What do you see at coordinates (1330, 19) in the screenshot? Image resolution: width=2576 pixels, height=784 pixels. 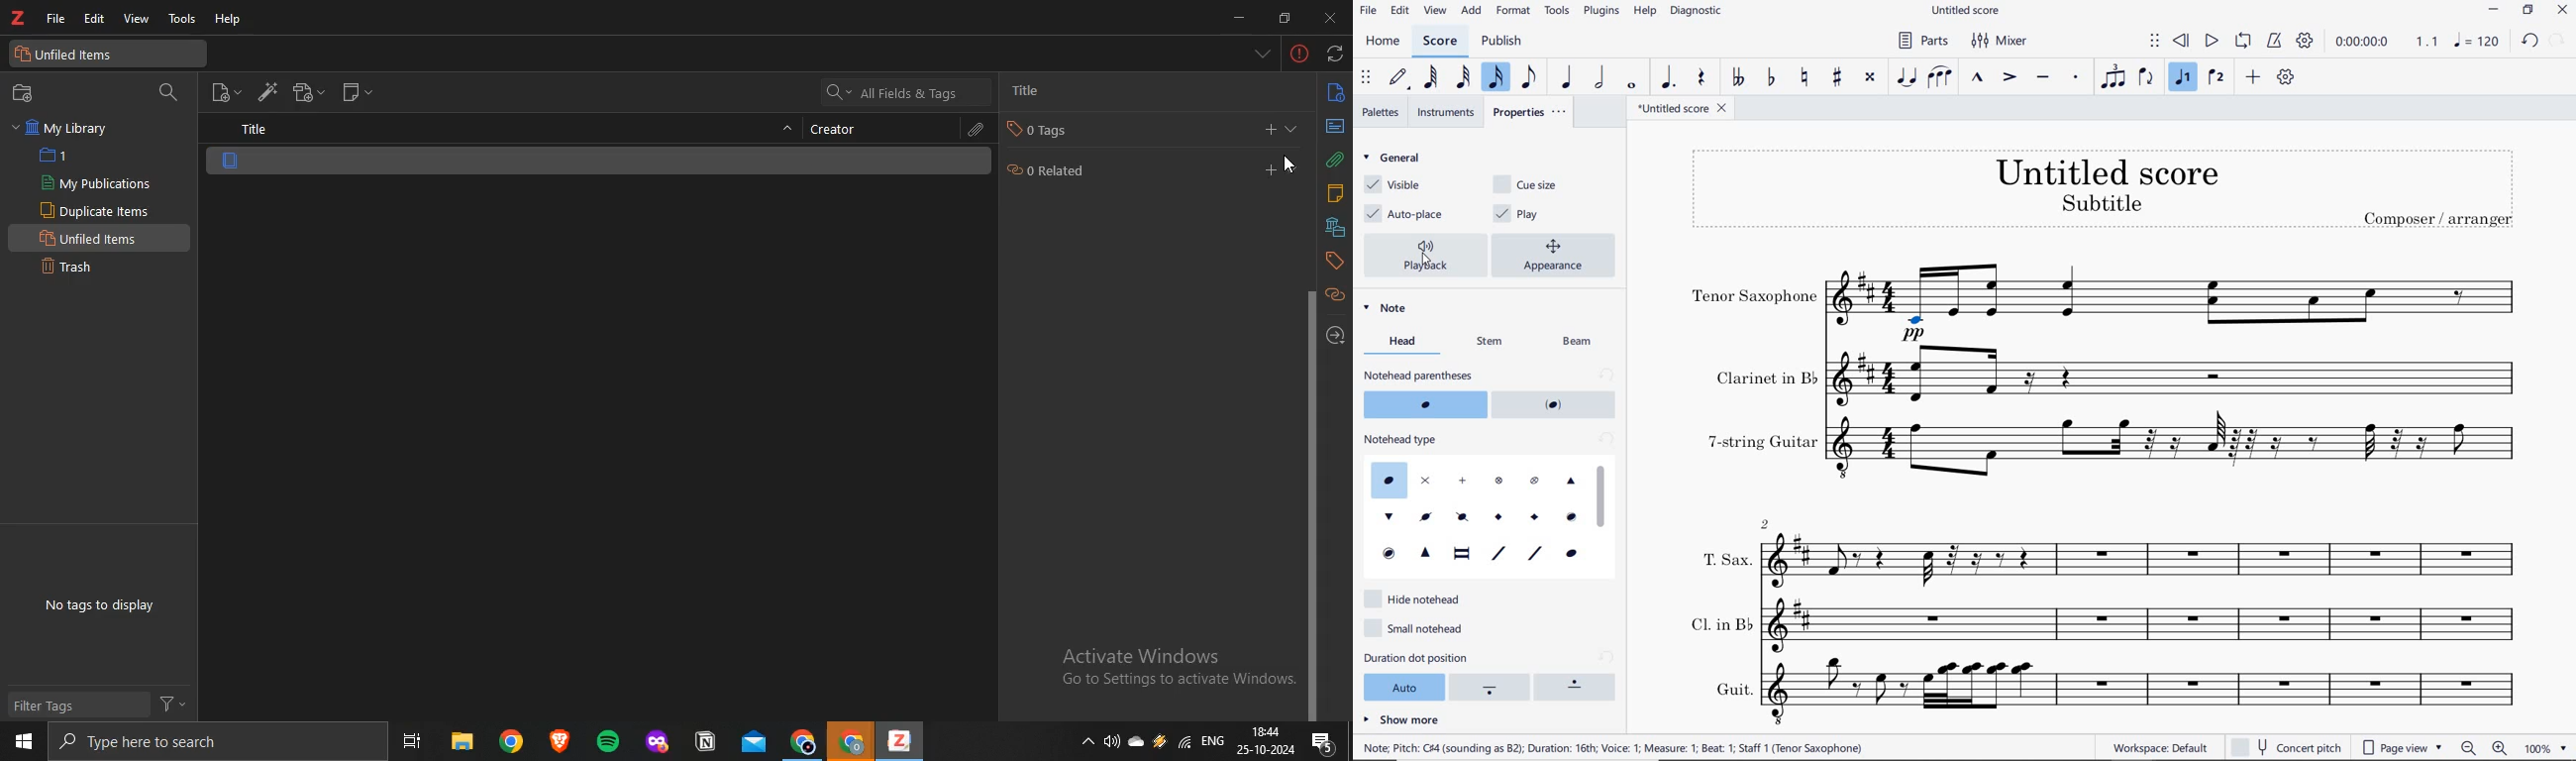 I see `close` at bounding box center [1330, 19].